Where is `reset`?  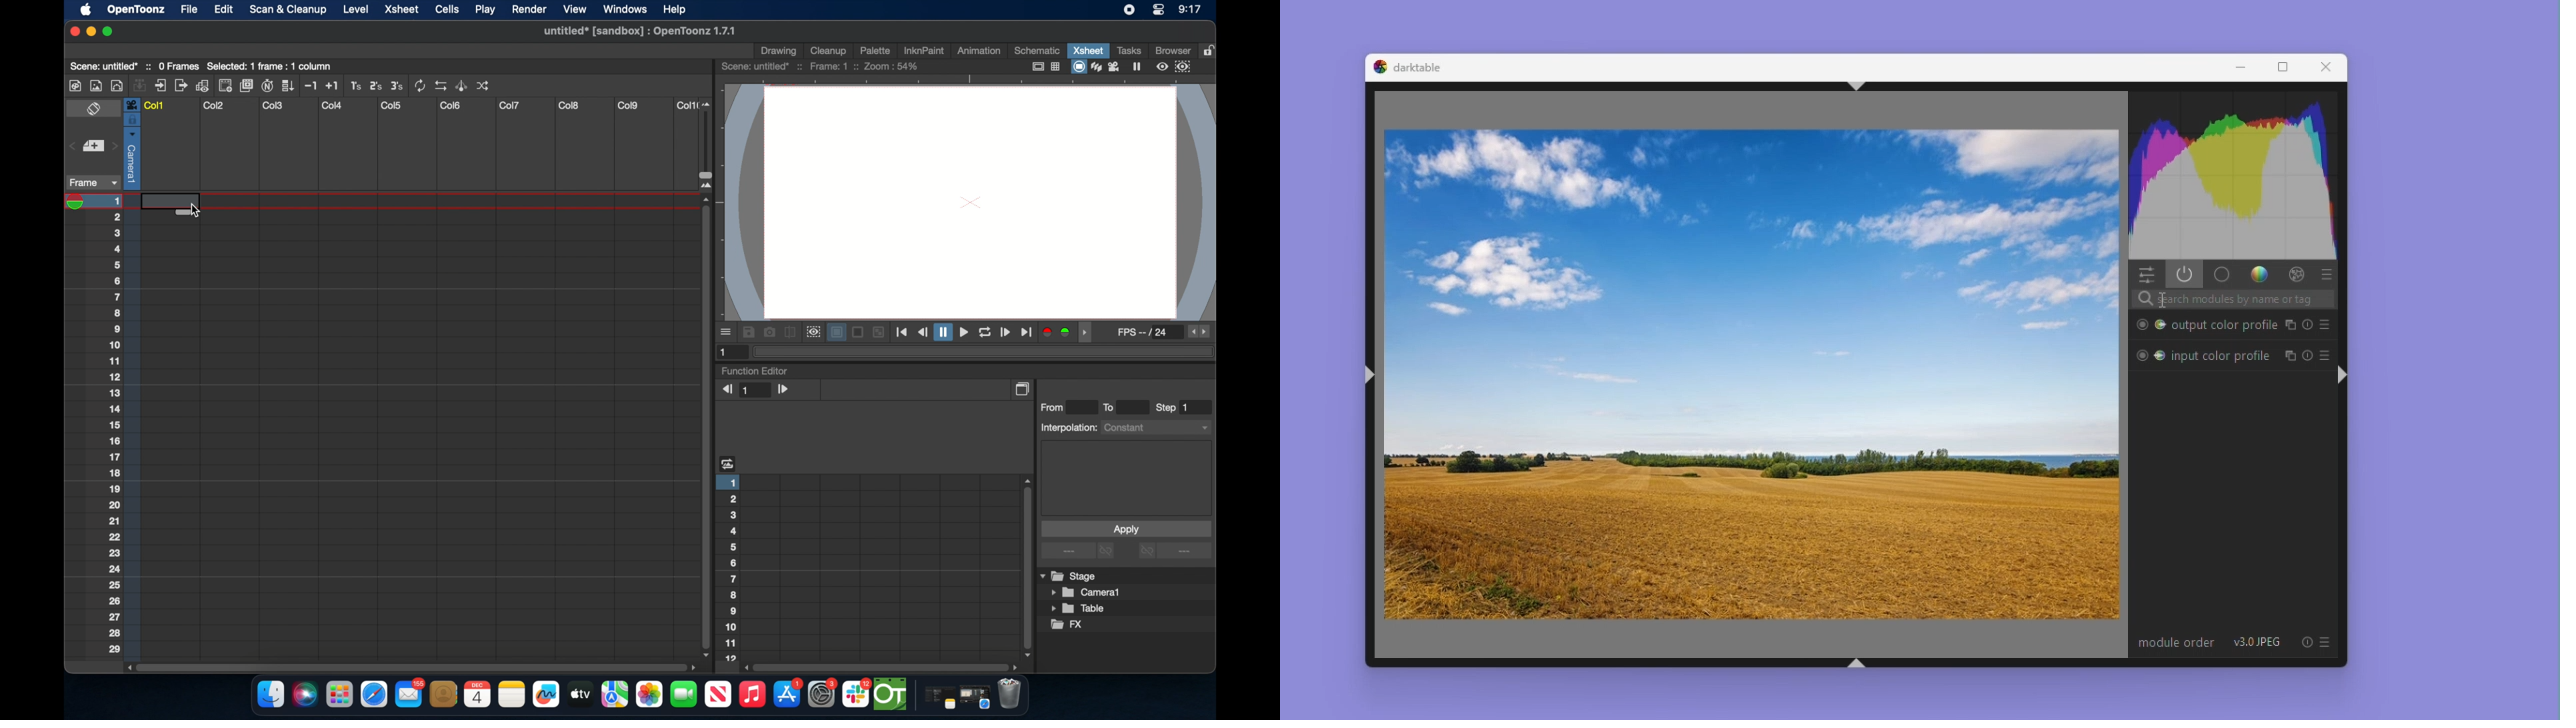
reset is located at coordinates (2309, 323).